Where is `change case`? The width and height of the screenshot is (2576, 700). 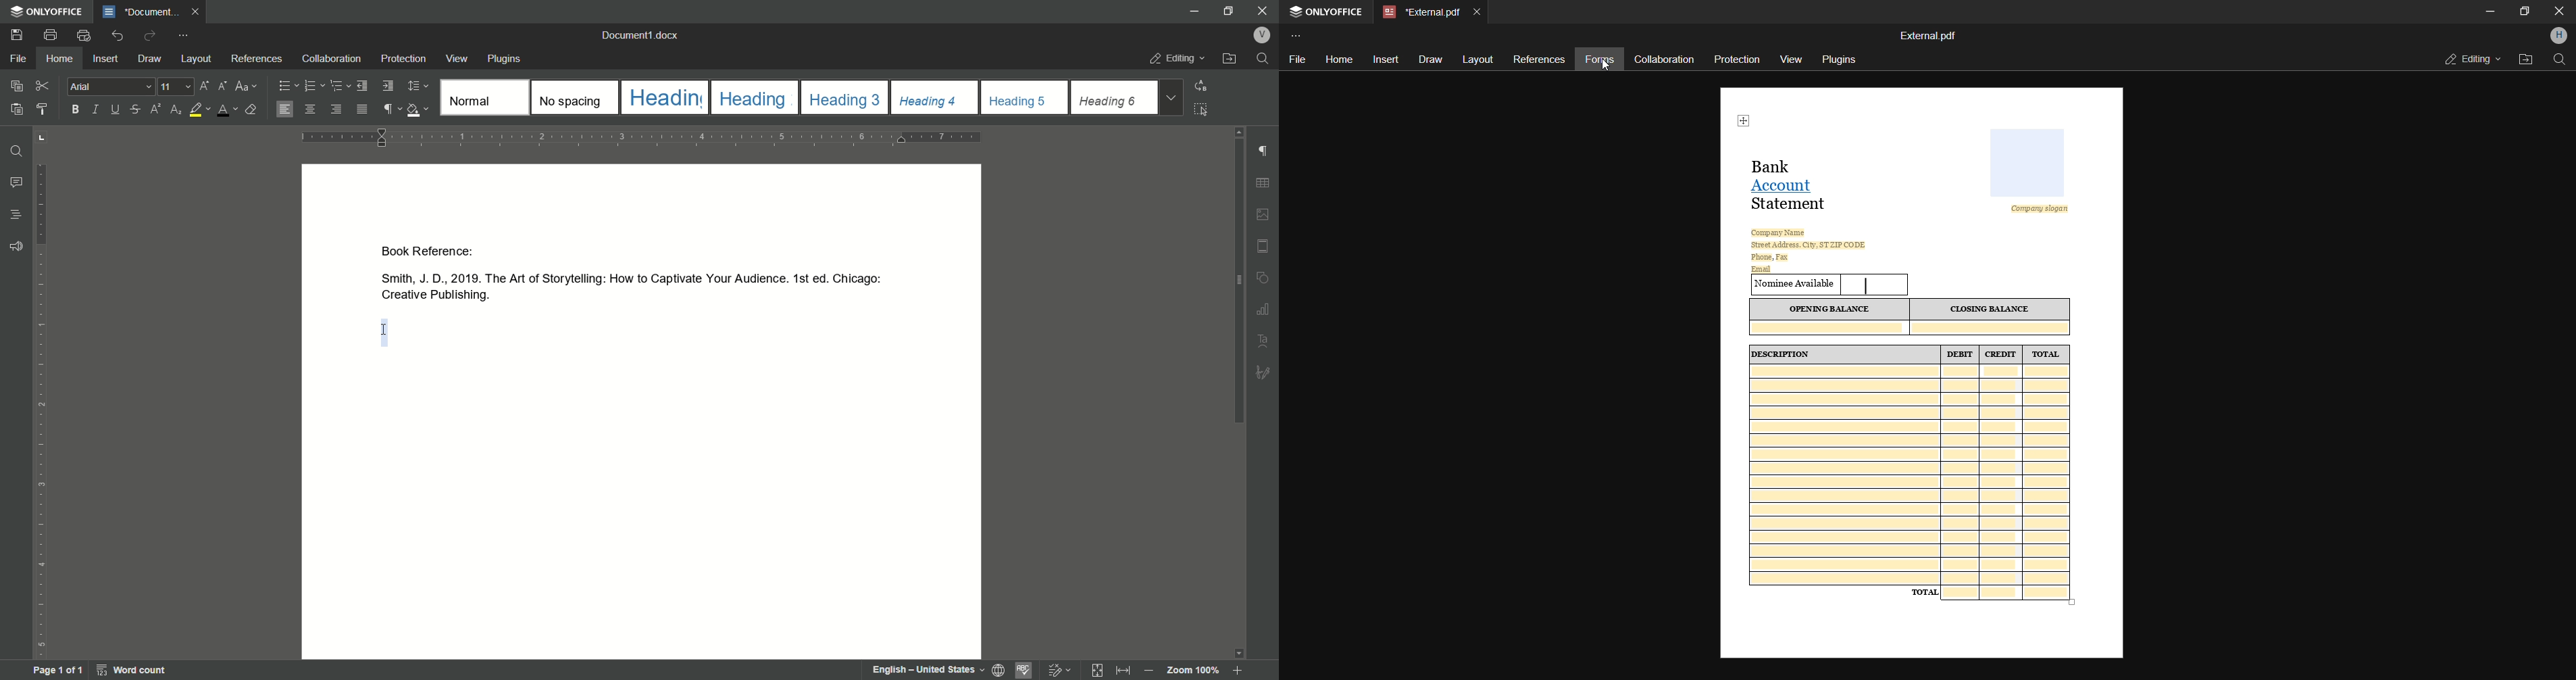 change case is located at coordinates (247, 87).